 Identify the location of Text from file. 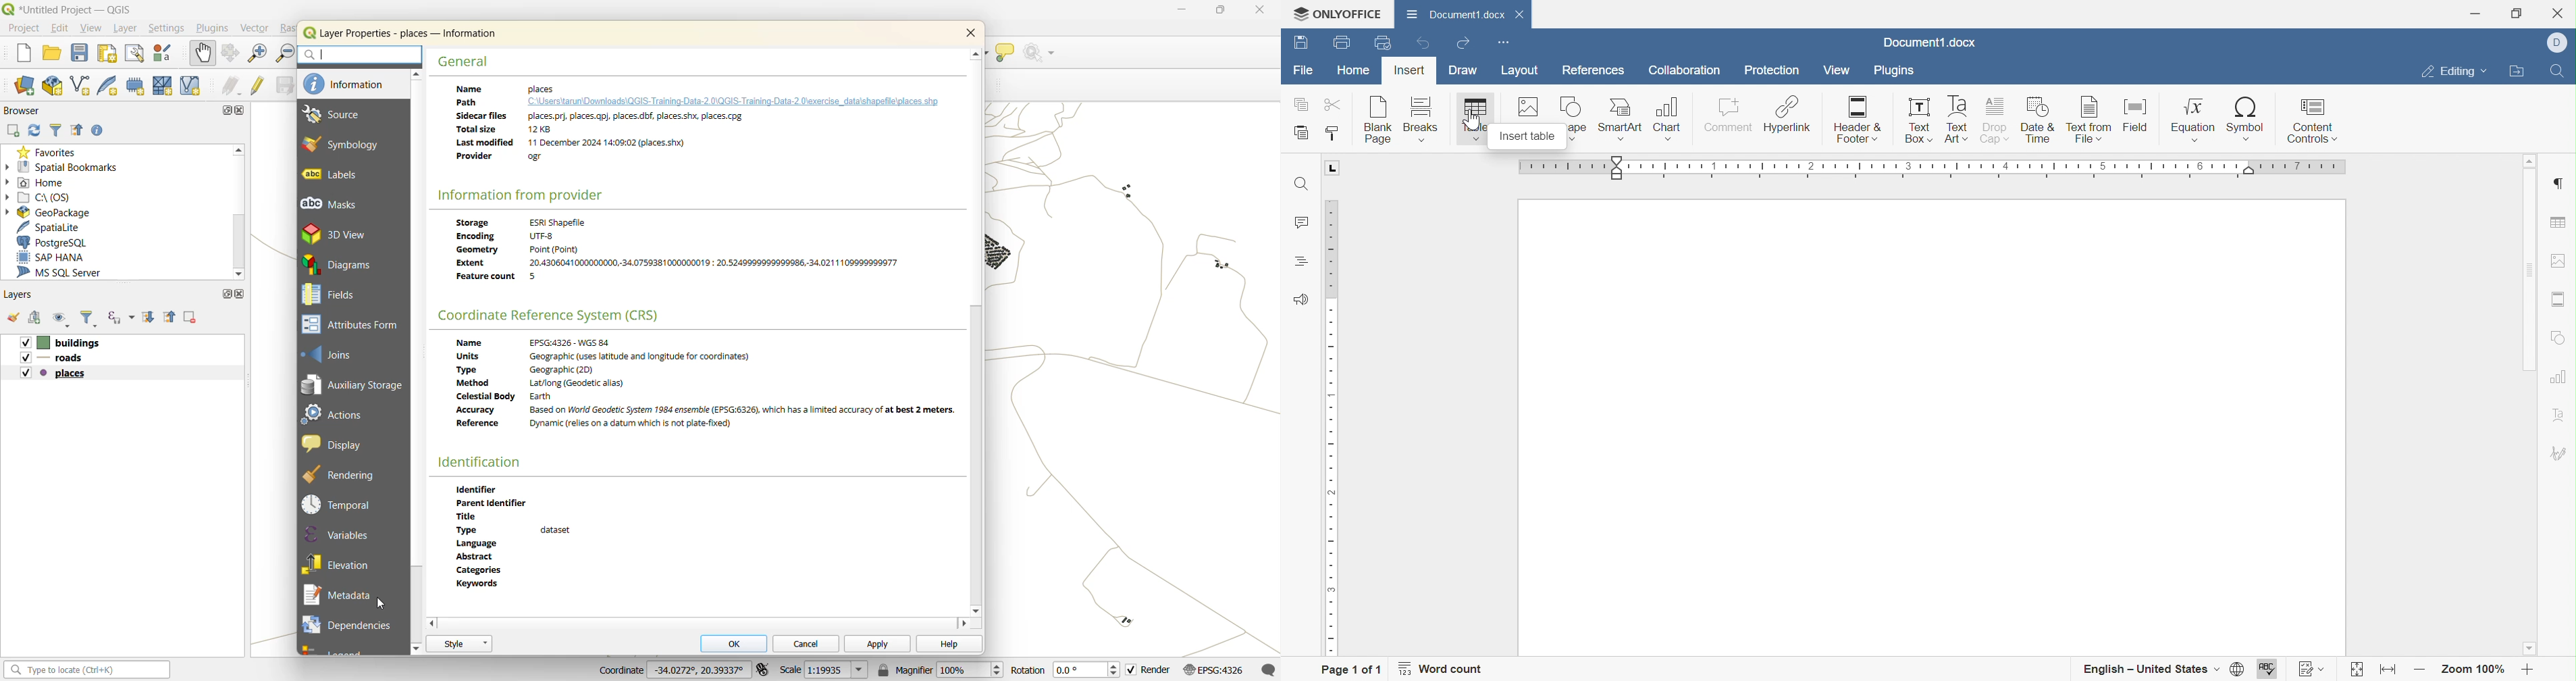
(2090, 119).